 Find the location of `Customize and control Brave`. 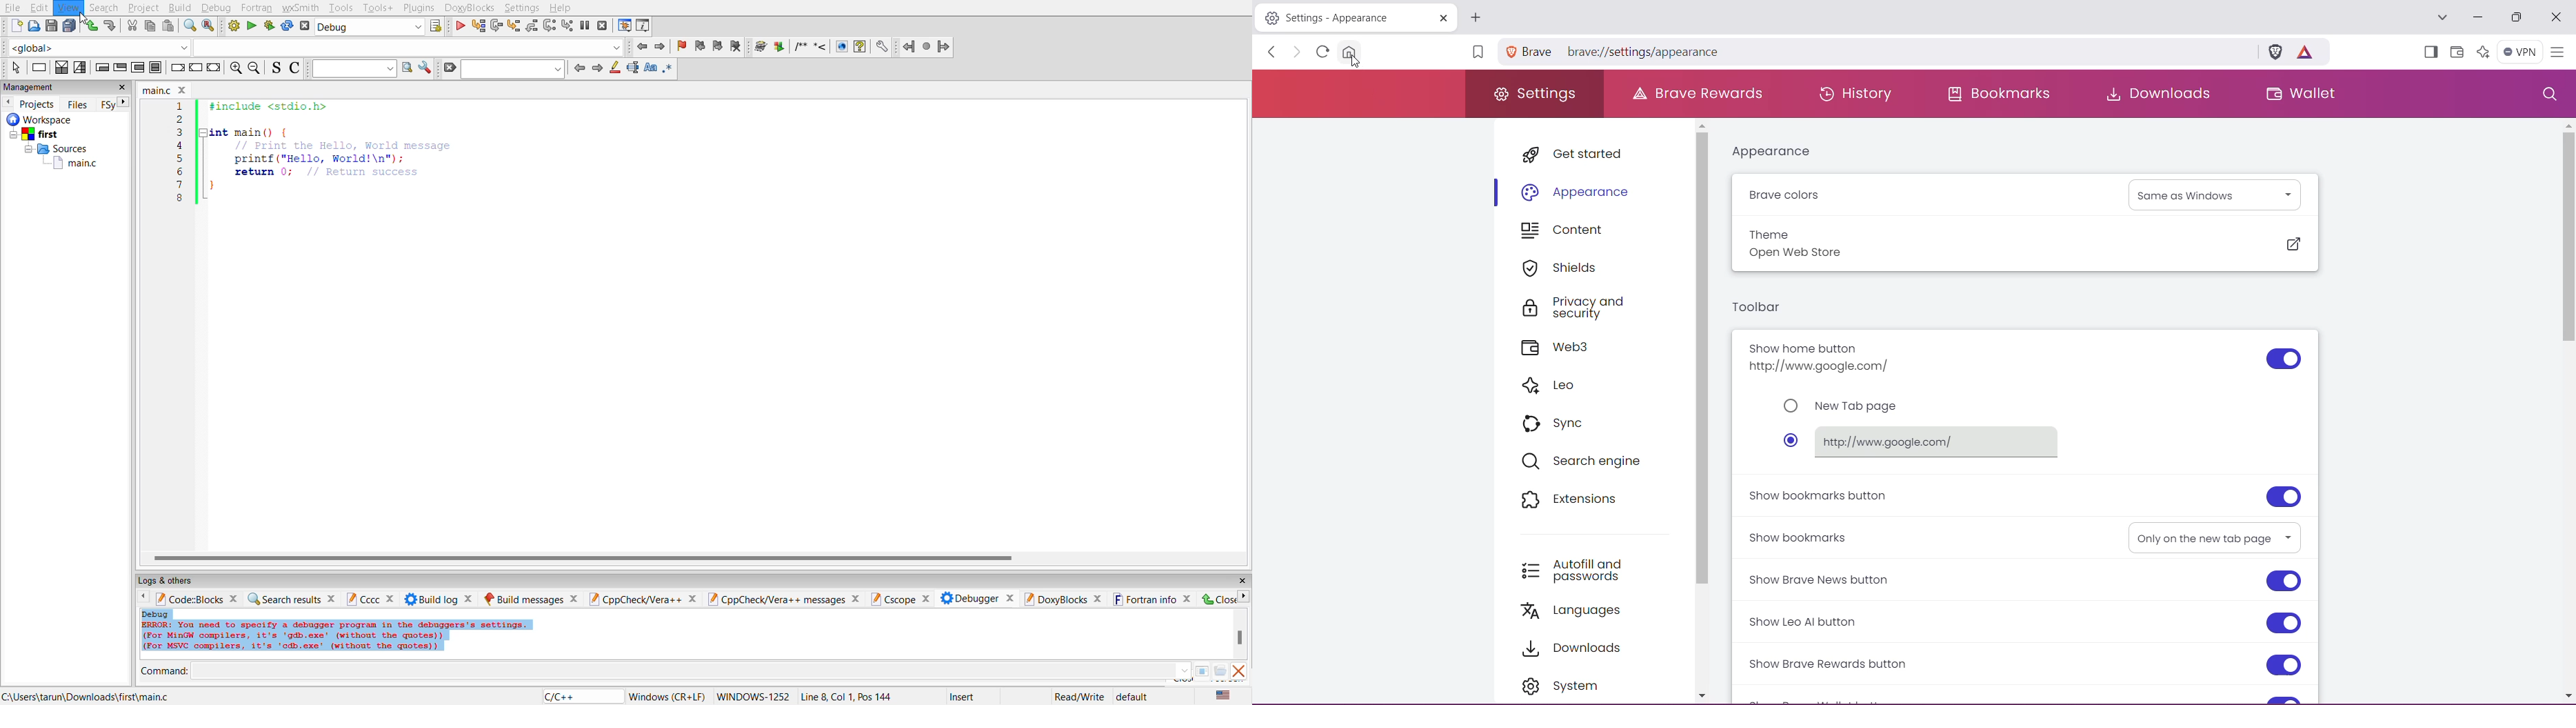

Customize and control Brave is located at coordinates (2557, 53).